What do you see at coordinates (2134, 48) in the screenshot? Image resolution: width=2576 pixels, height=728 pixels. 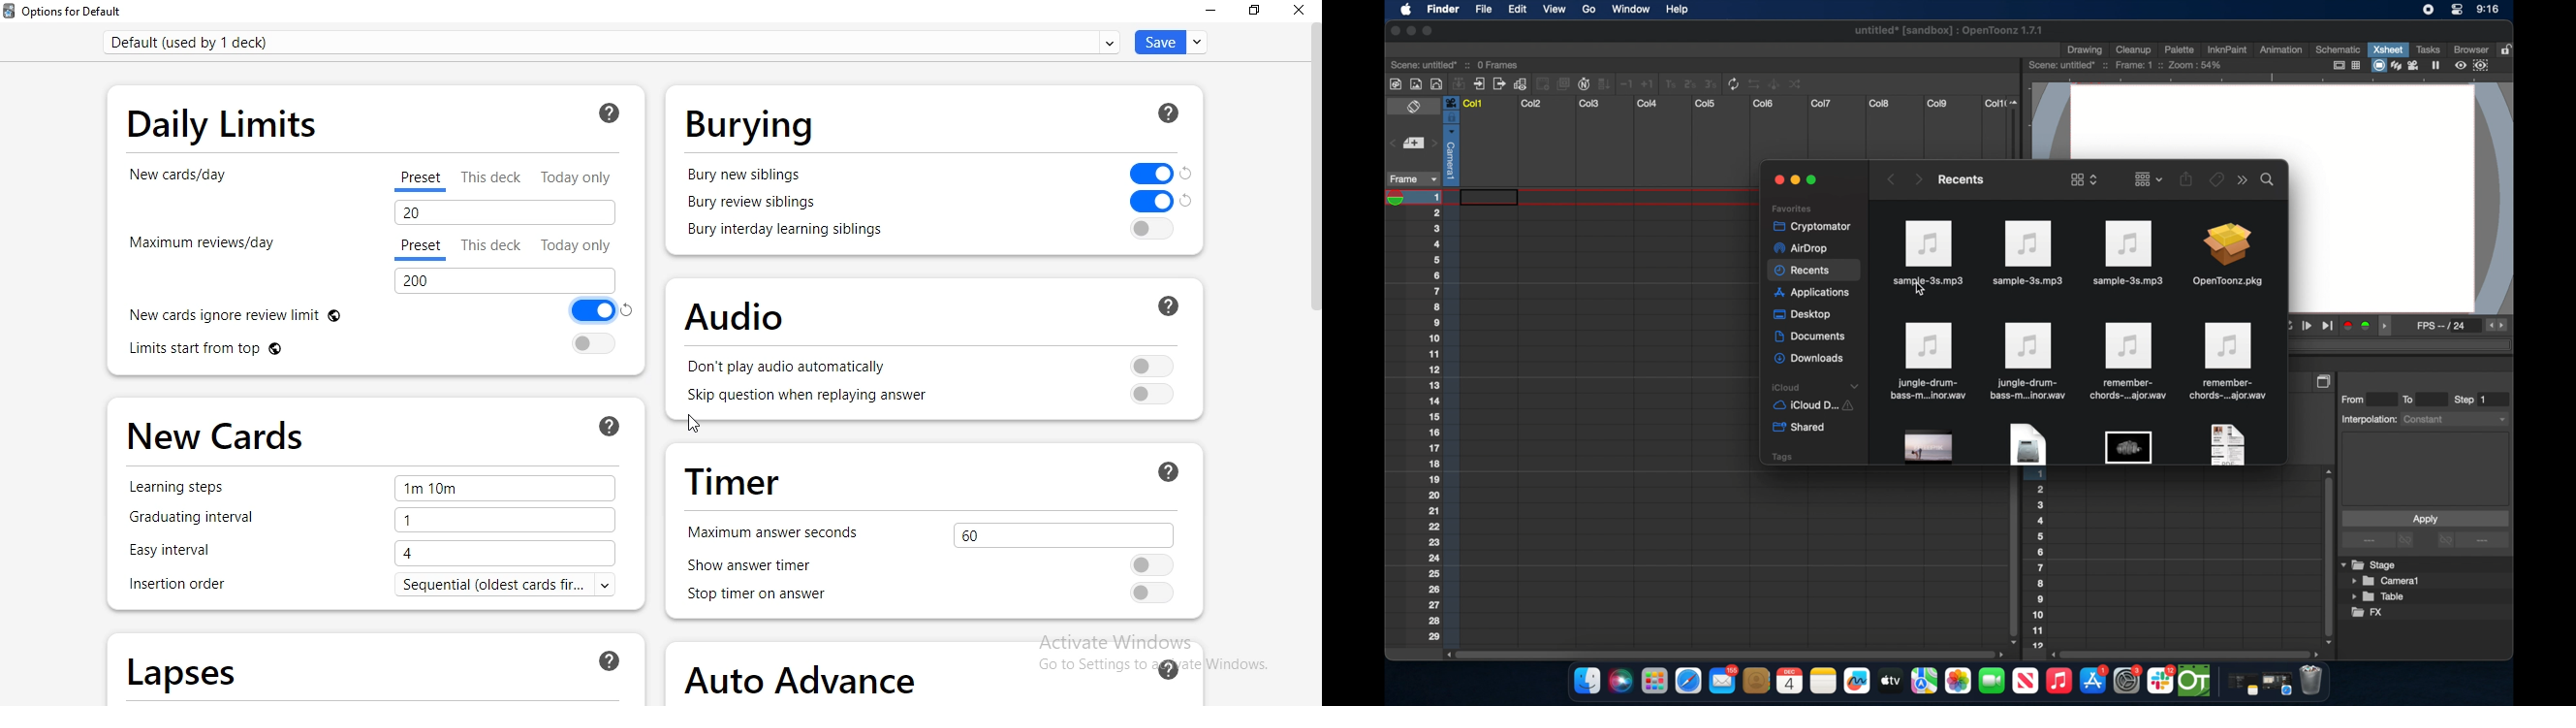 I see `cleanup` at bounding box center [2134, 48].